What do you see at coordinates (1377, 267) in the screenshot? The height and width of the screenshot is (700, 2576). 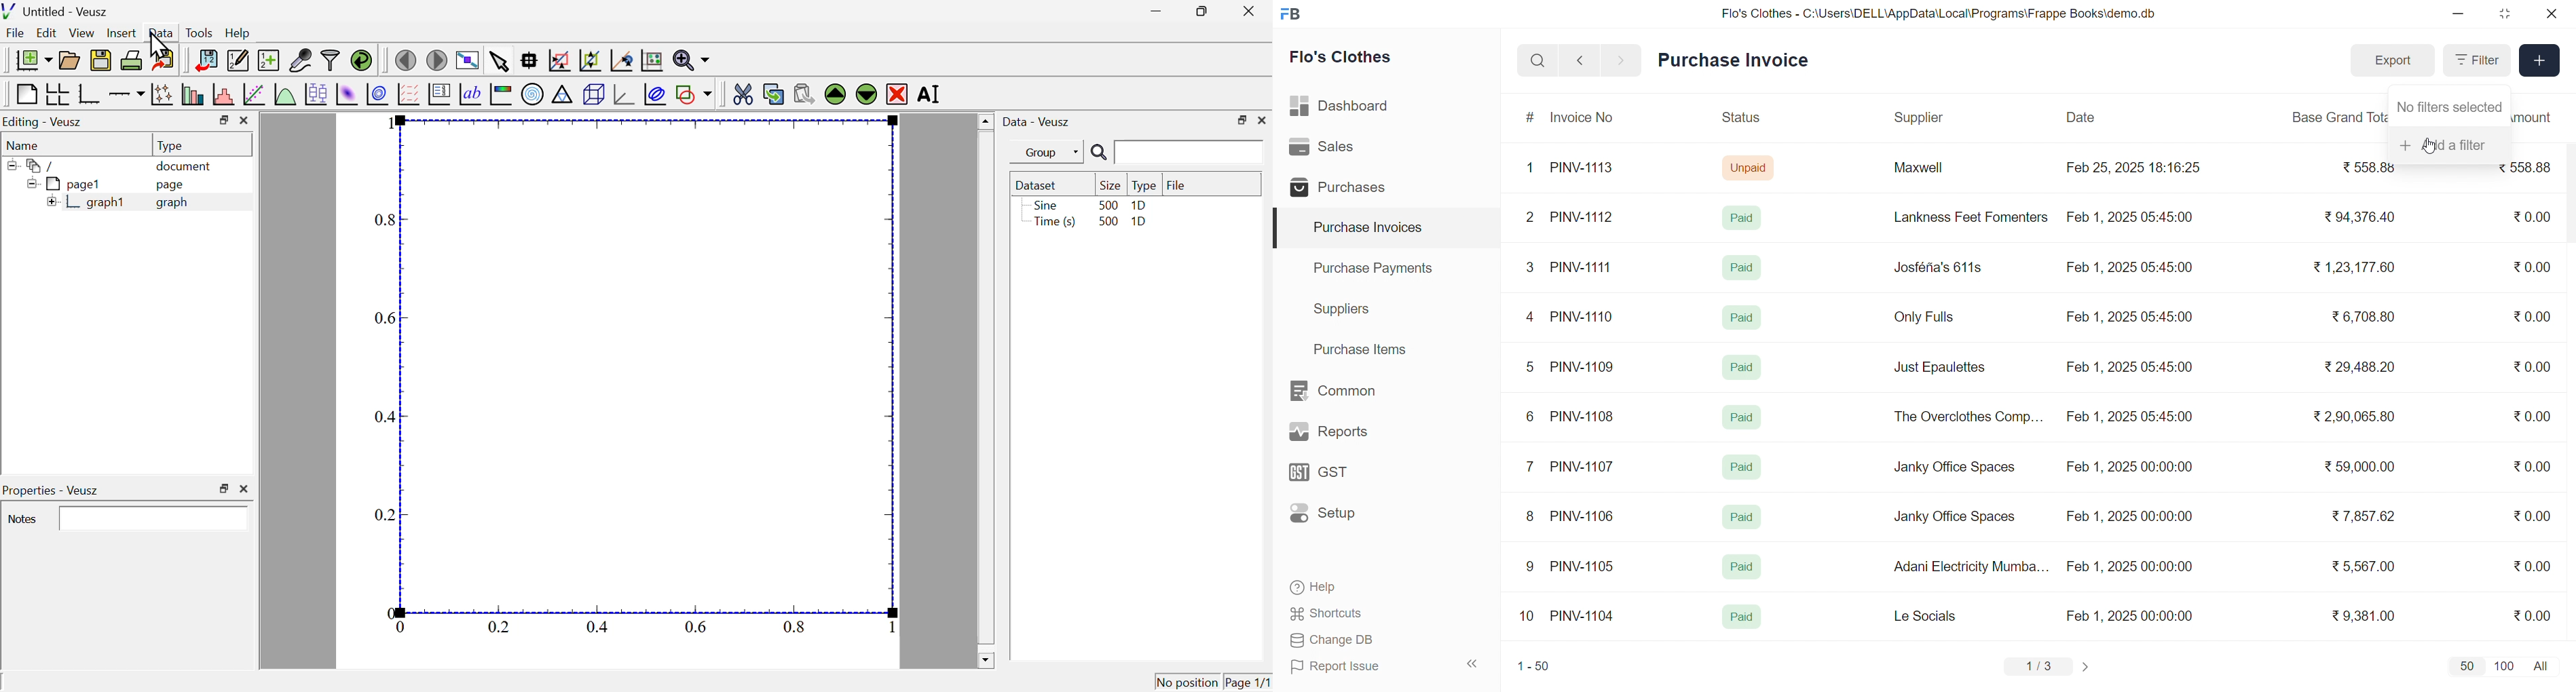 I see `Purchase Payments` at bounding box center [1377, 267].